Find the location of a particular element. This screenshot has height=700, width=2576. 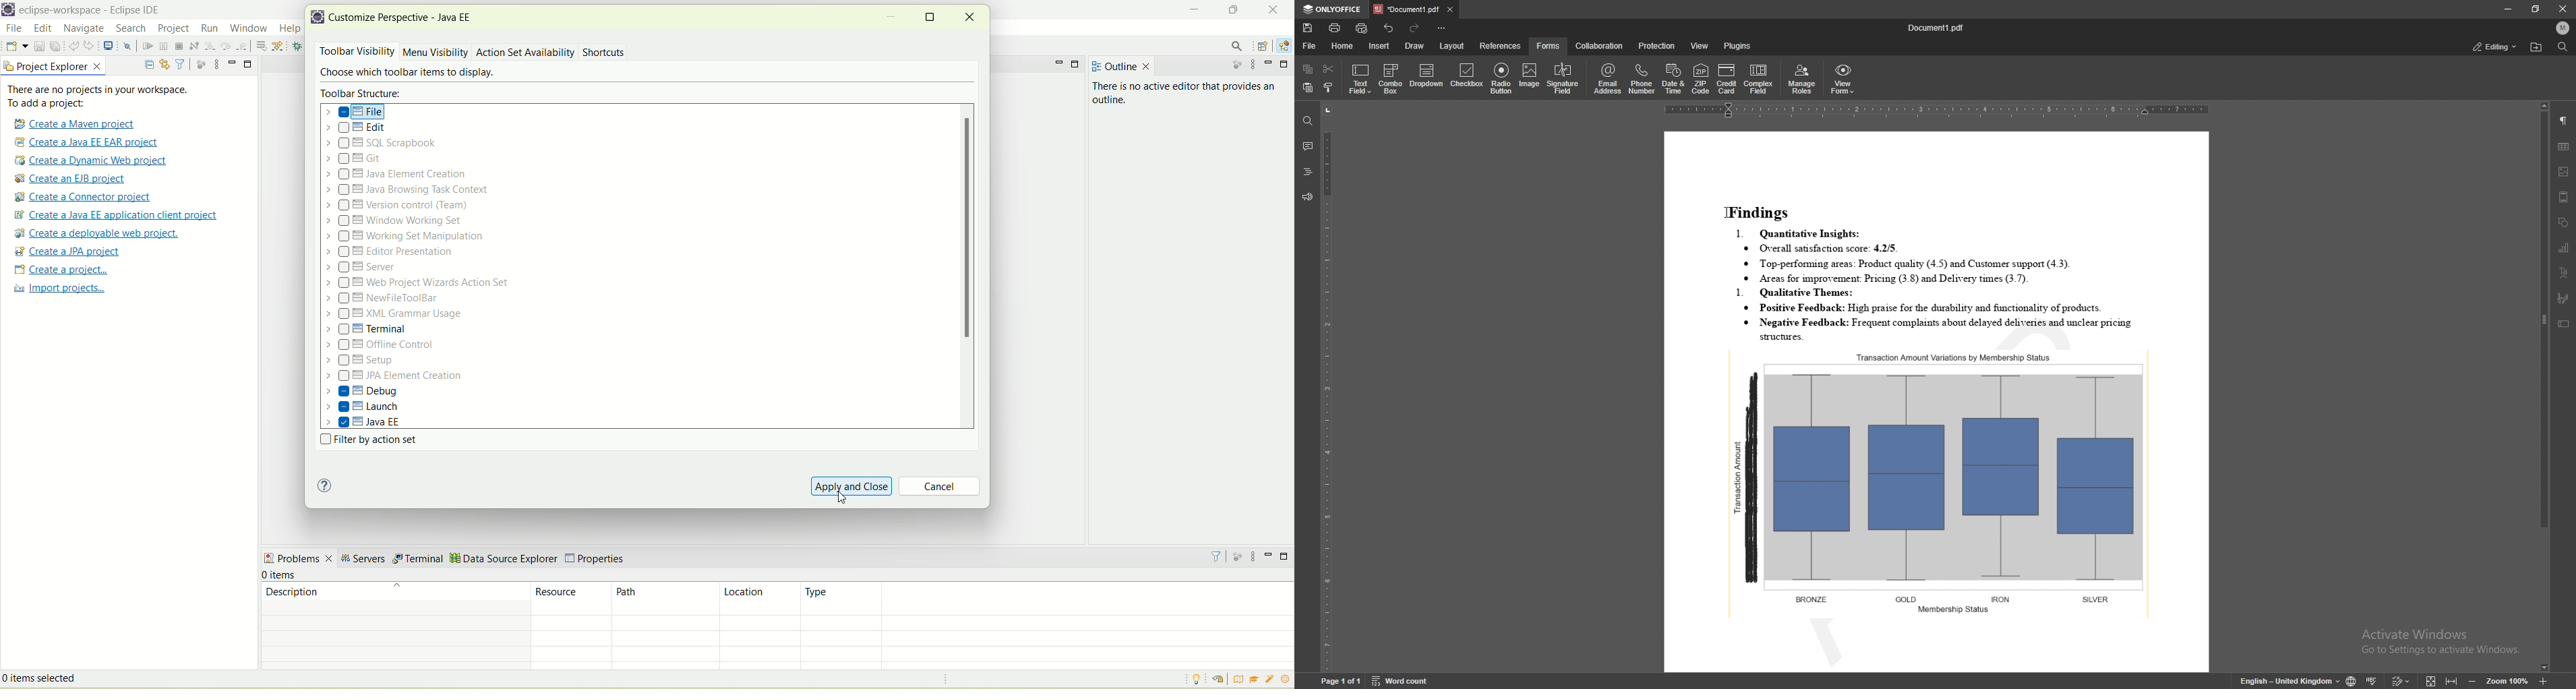

create a deployable web project is located at coordinates (95, 233).